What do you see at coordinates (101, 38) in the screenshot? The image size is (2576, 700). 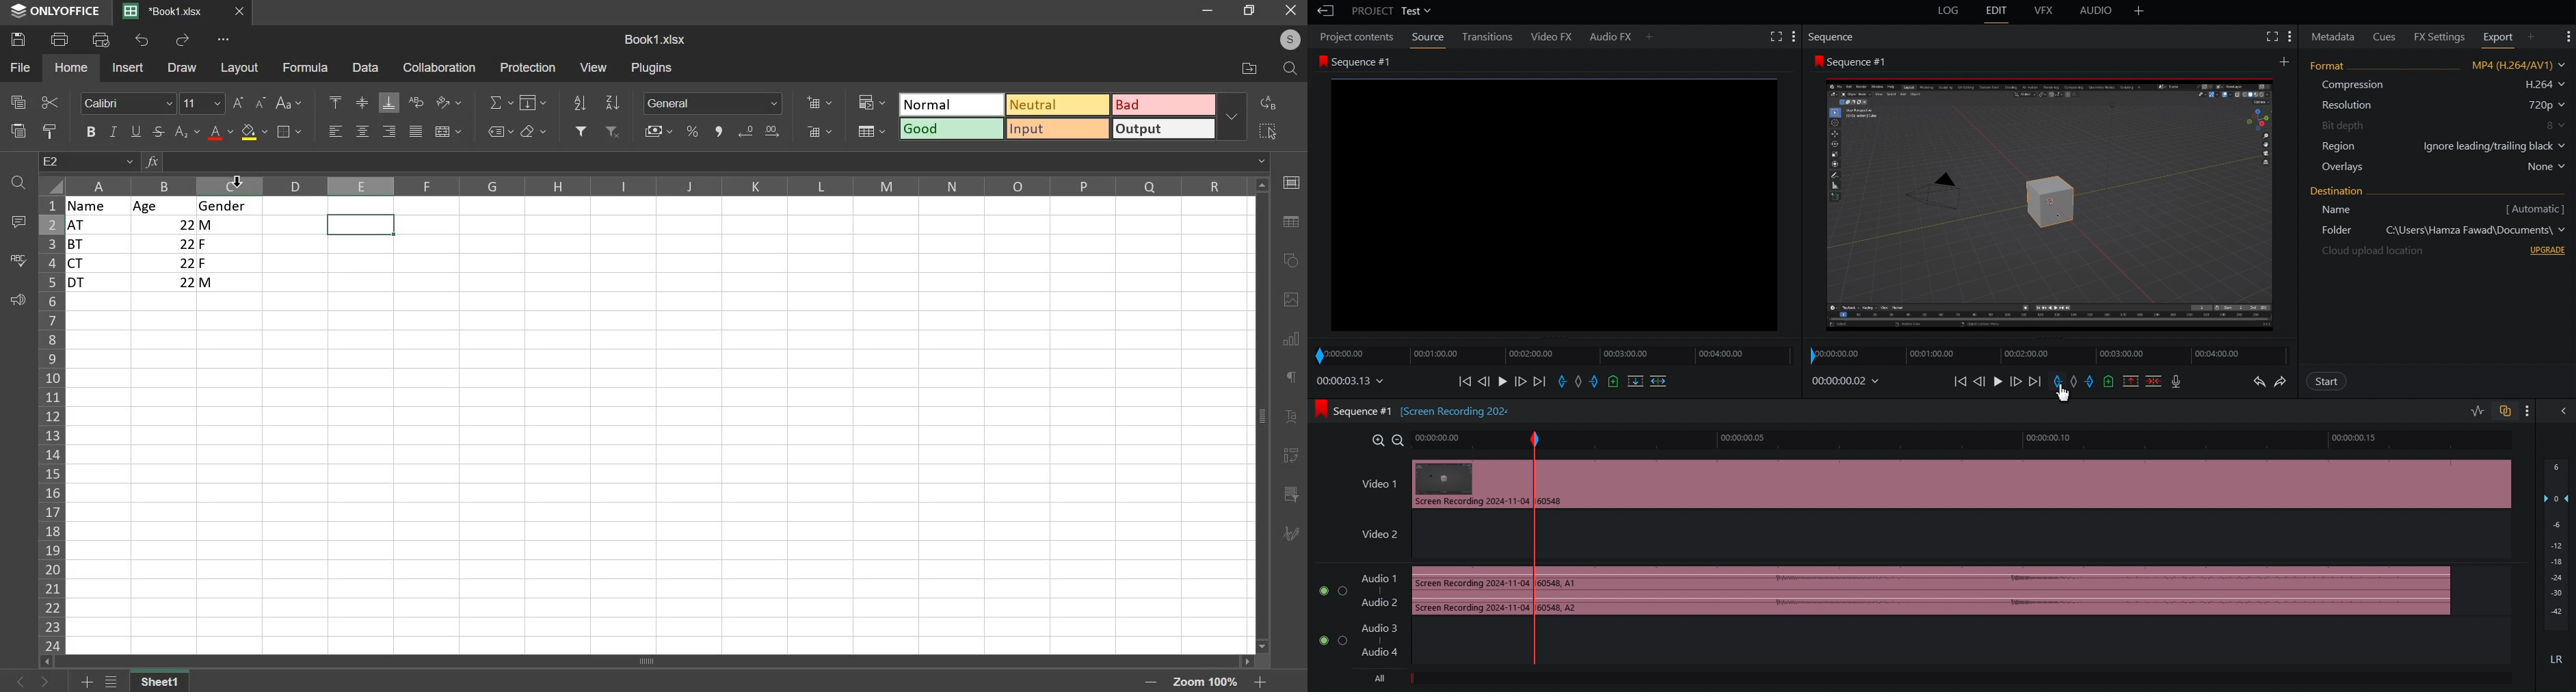 I see `print preview` at bounding box center [101, 38].